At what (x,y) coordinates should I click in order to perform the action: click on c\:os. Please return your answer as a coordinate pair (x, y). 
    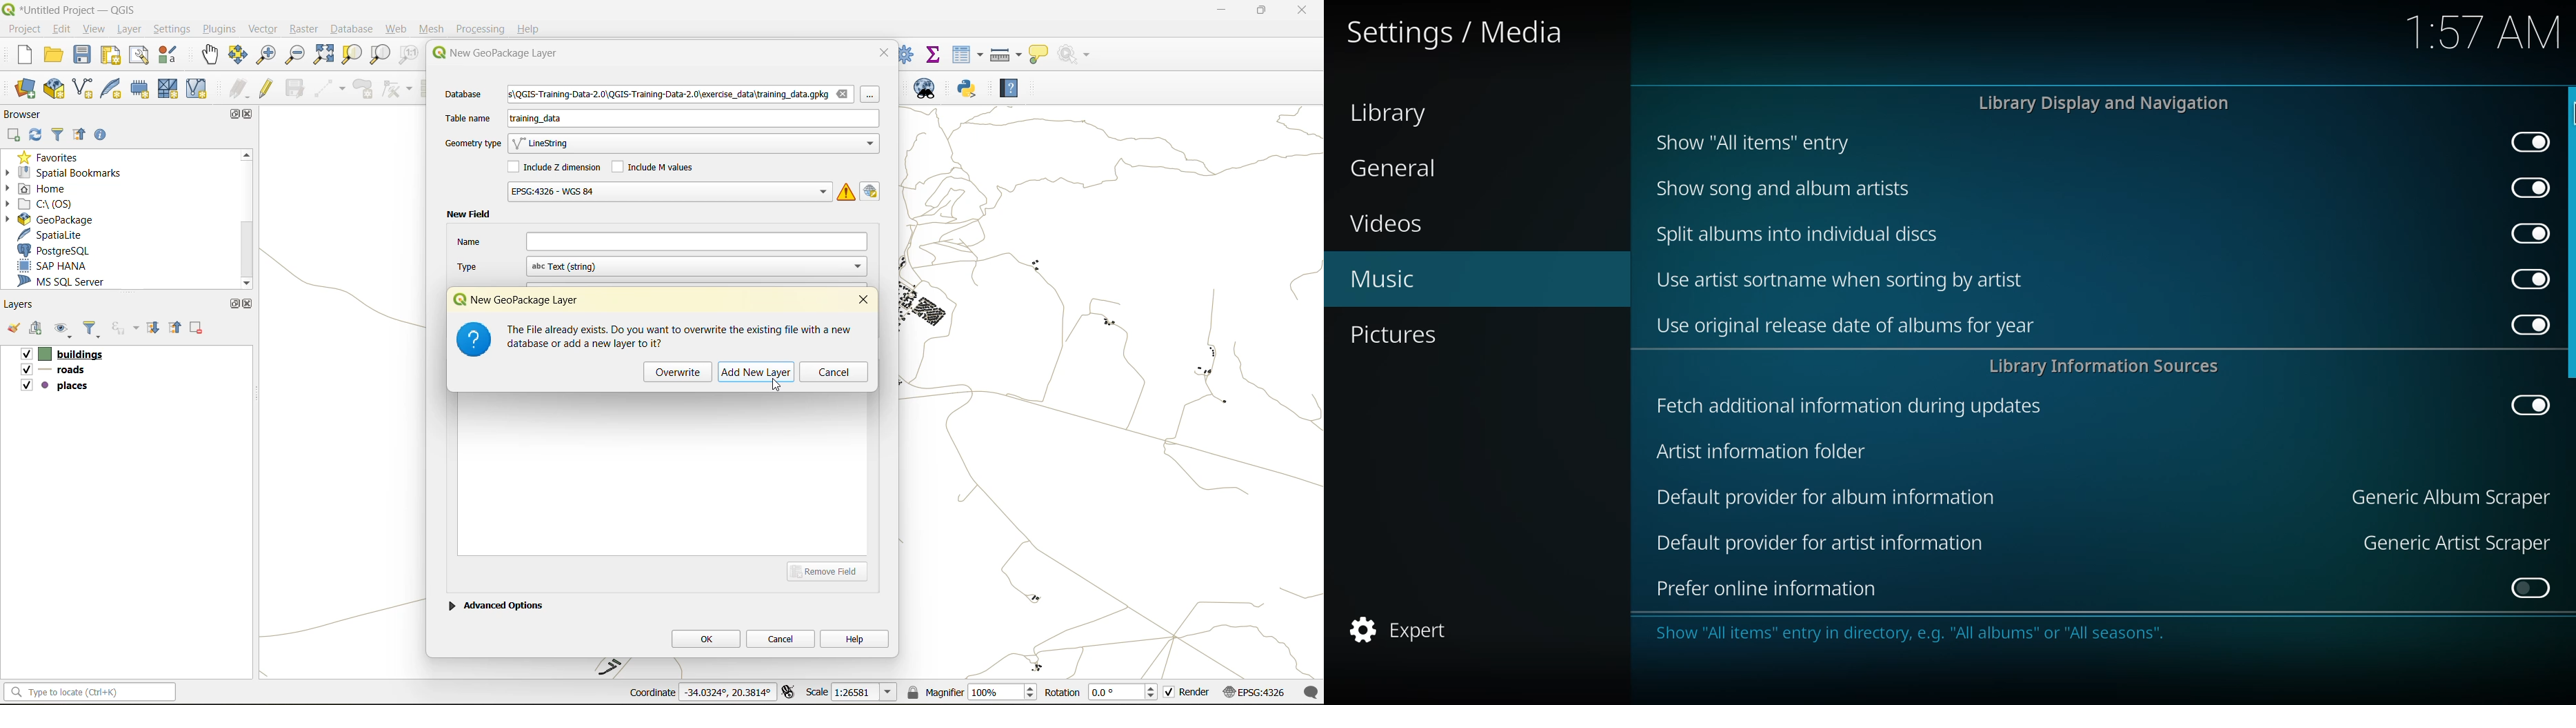
    Looking at the image, I should click on (52, 203).